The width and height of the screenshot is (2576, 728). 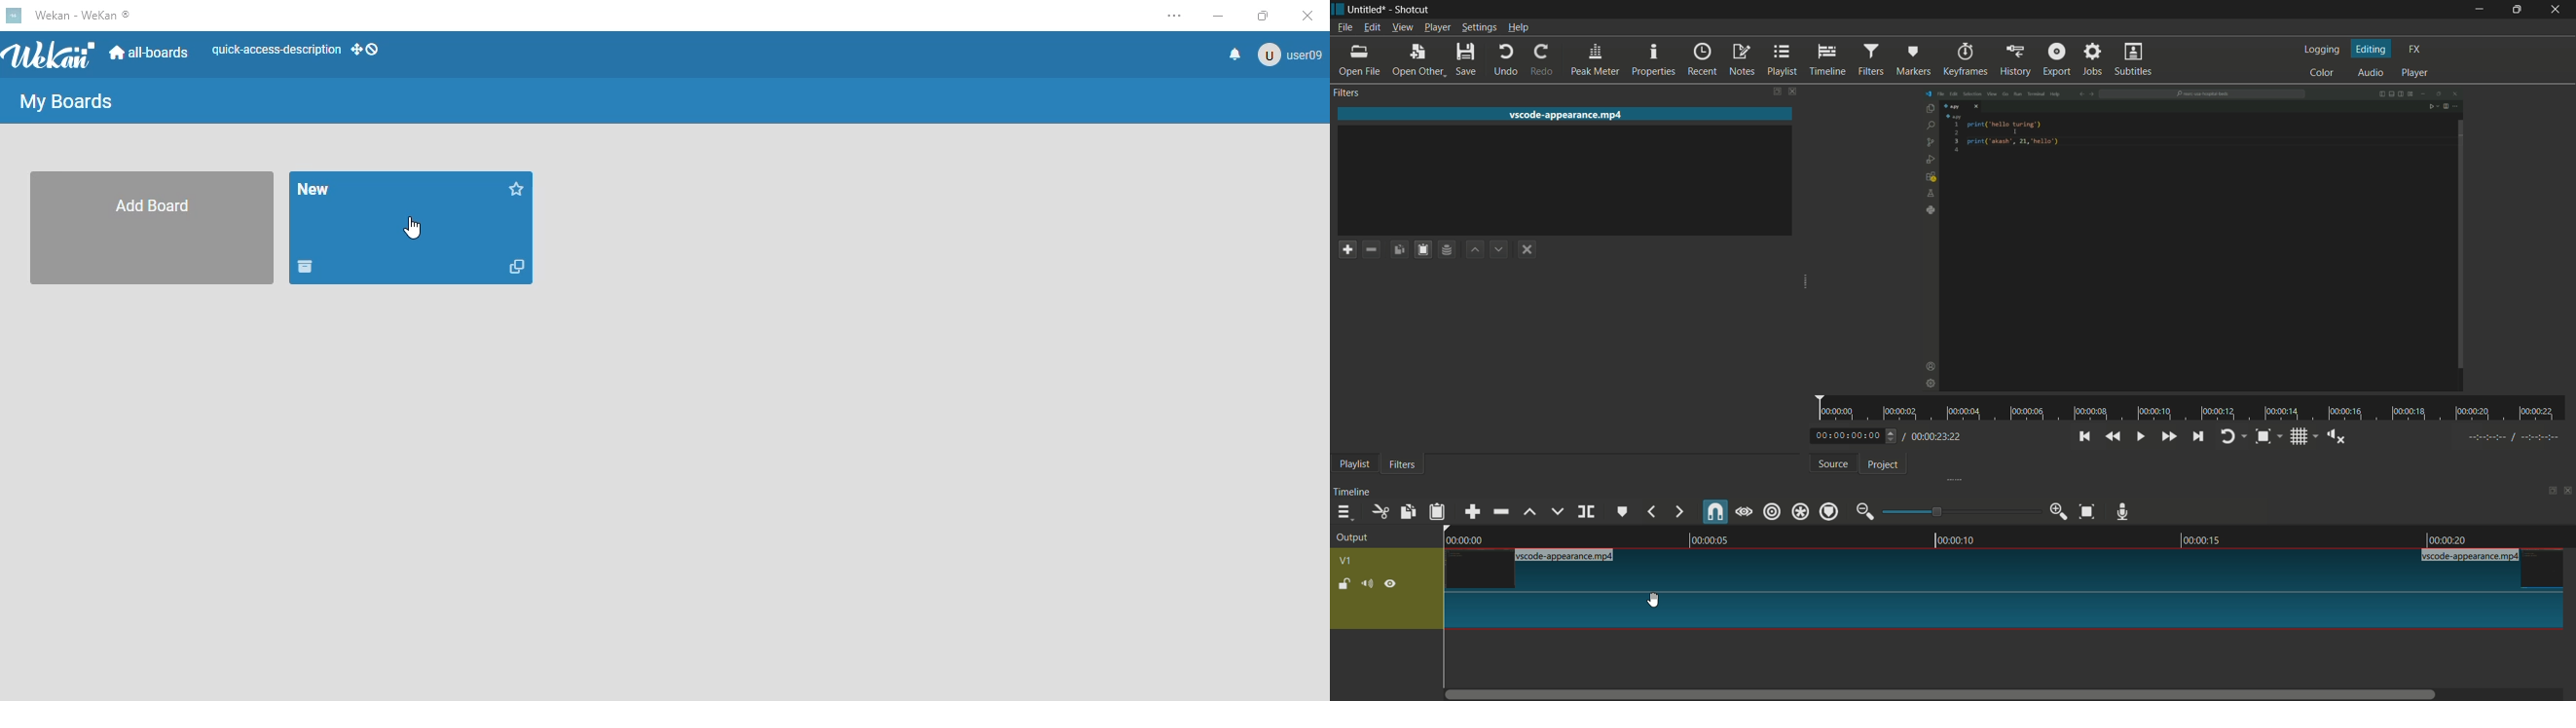 I want to click on cursor, so click(x=413, y=228).